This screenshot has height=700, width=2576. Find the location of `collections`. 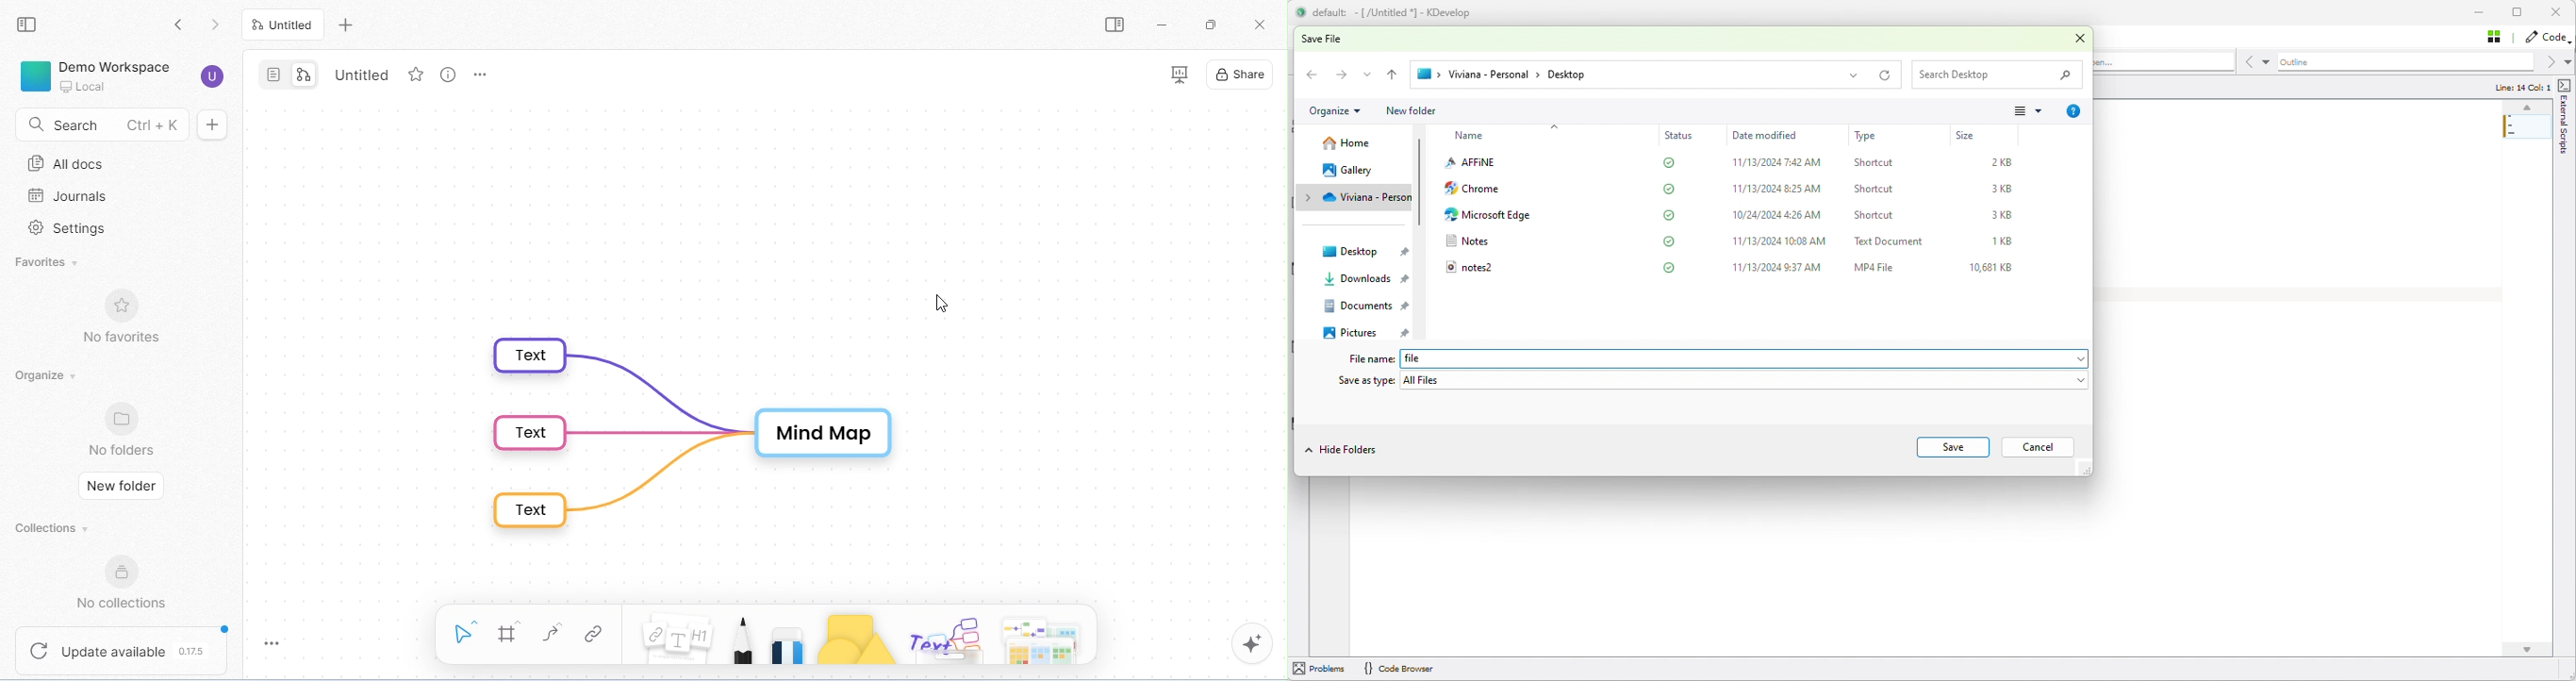

collections is located at coordinates (53, 527).